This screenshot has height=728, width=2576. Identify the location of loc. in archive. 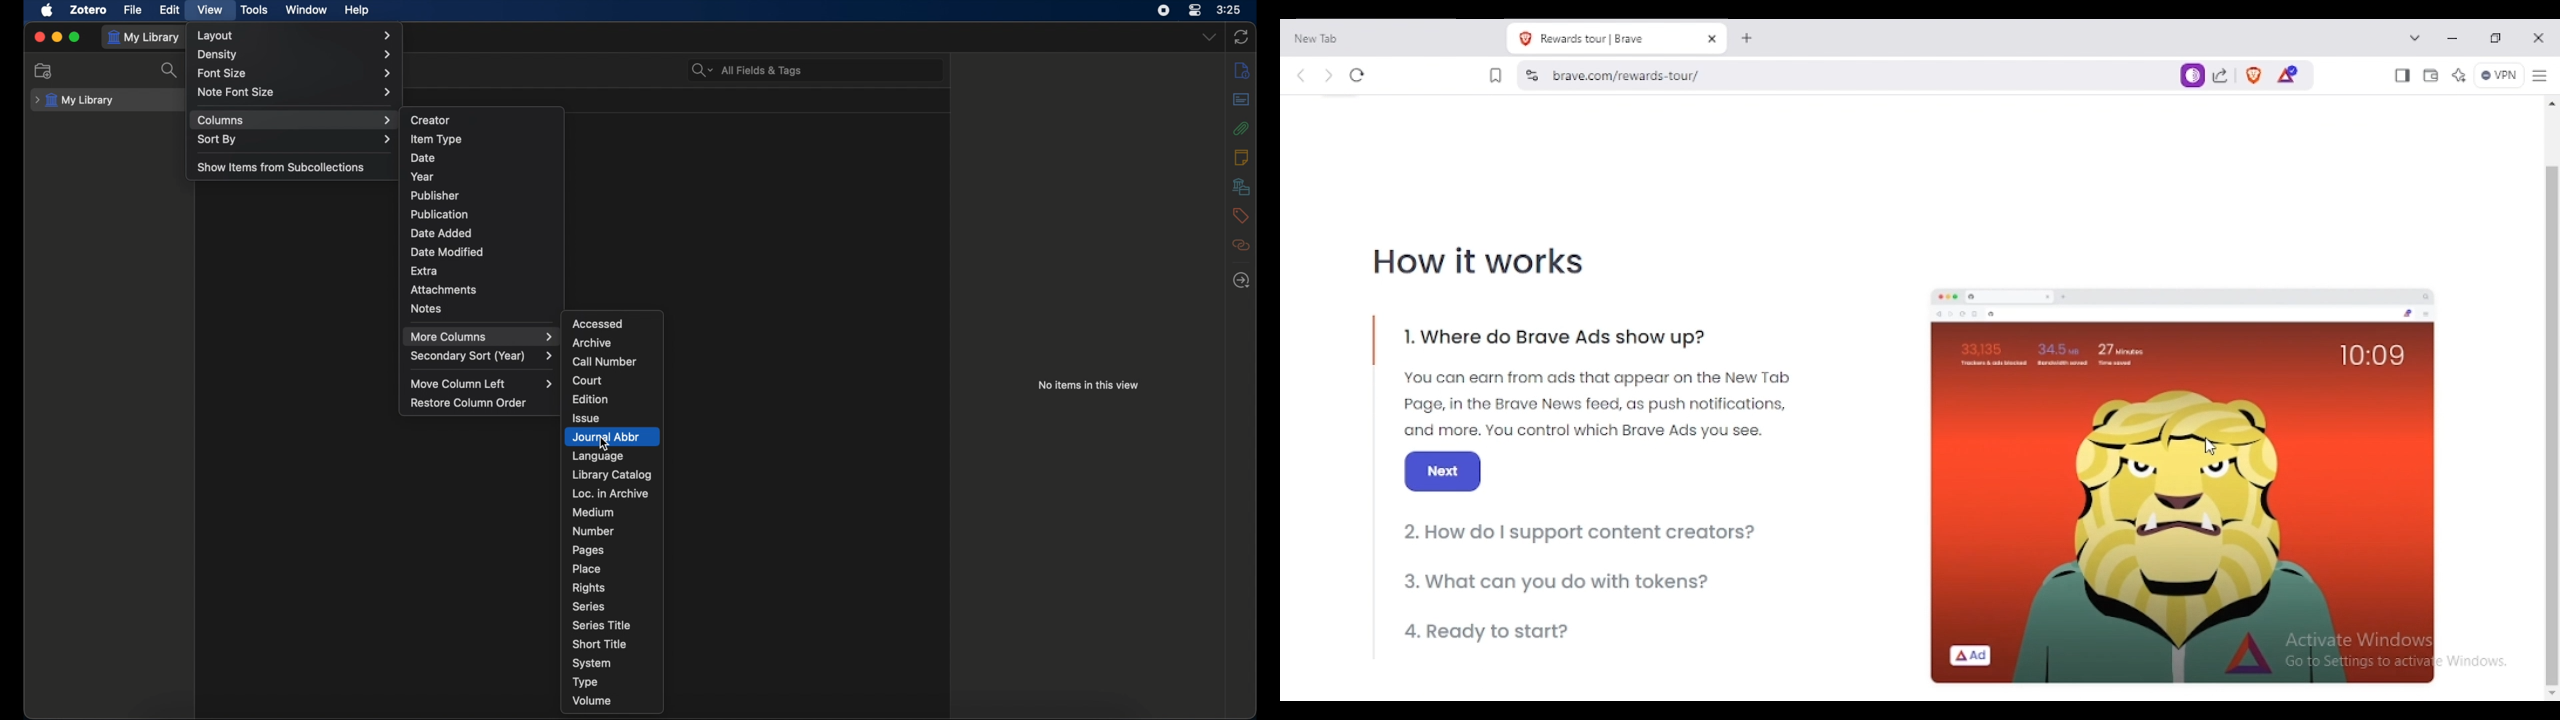
(609, 494).